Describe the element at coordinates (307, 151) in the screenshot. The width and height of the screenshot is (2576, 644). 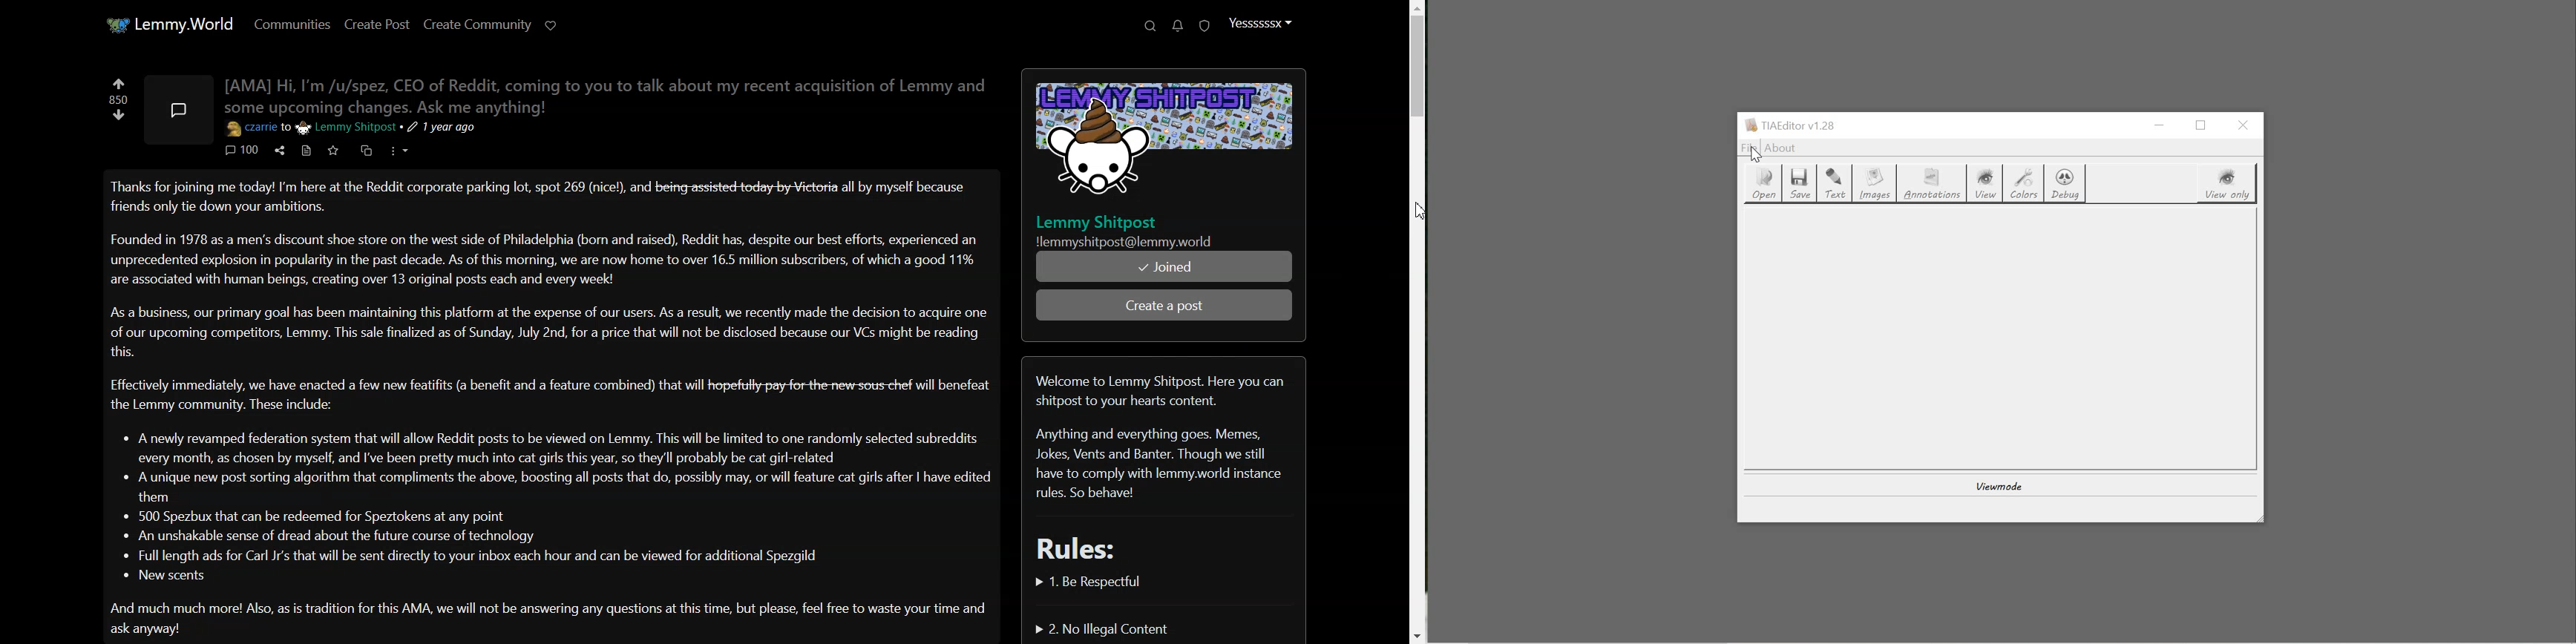
I see `View Source` at that location.